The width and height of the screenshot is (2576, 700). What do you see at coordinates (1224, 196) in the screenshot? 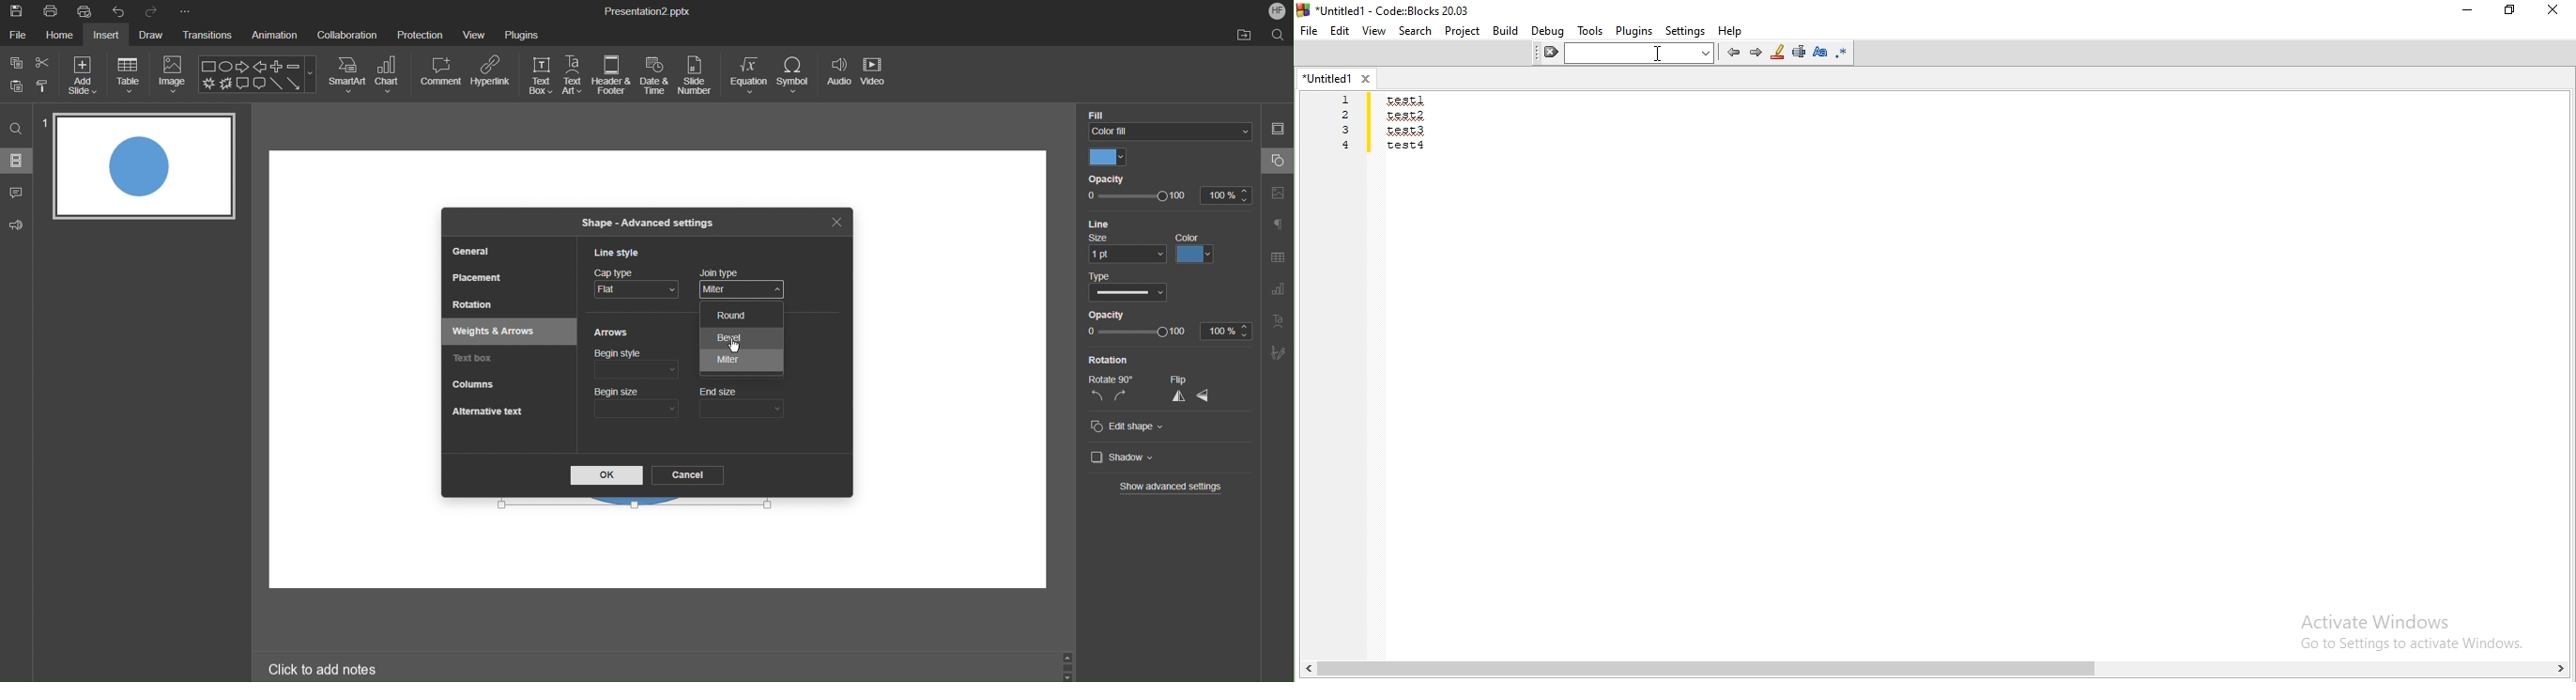
I see `100%` at bounding box center [1224, 196].